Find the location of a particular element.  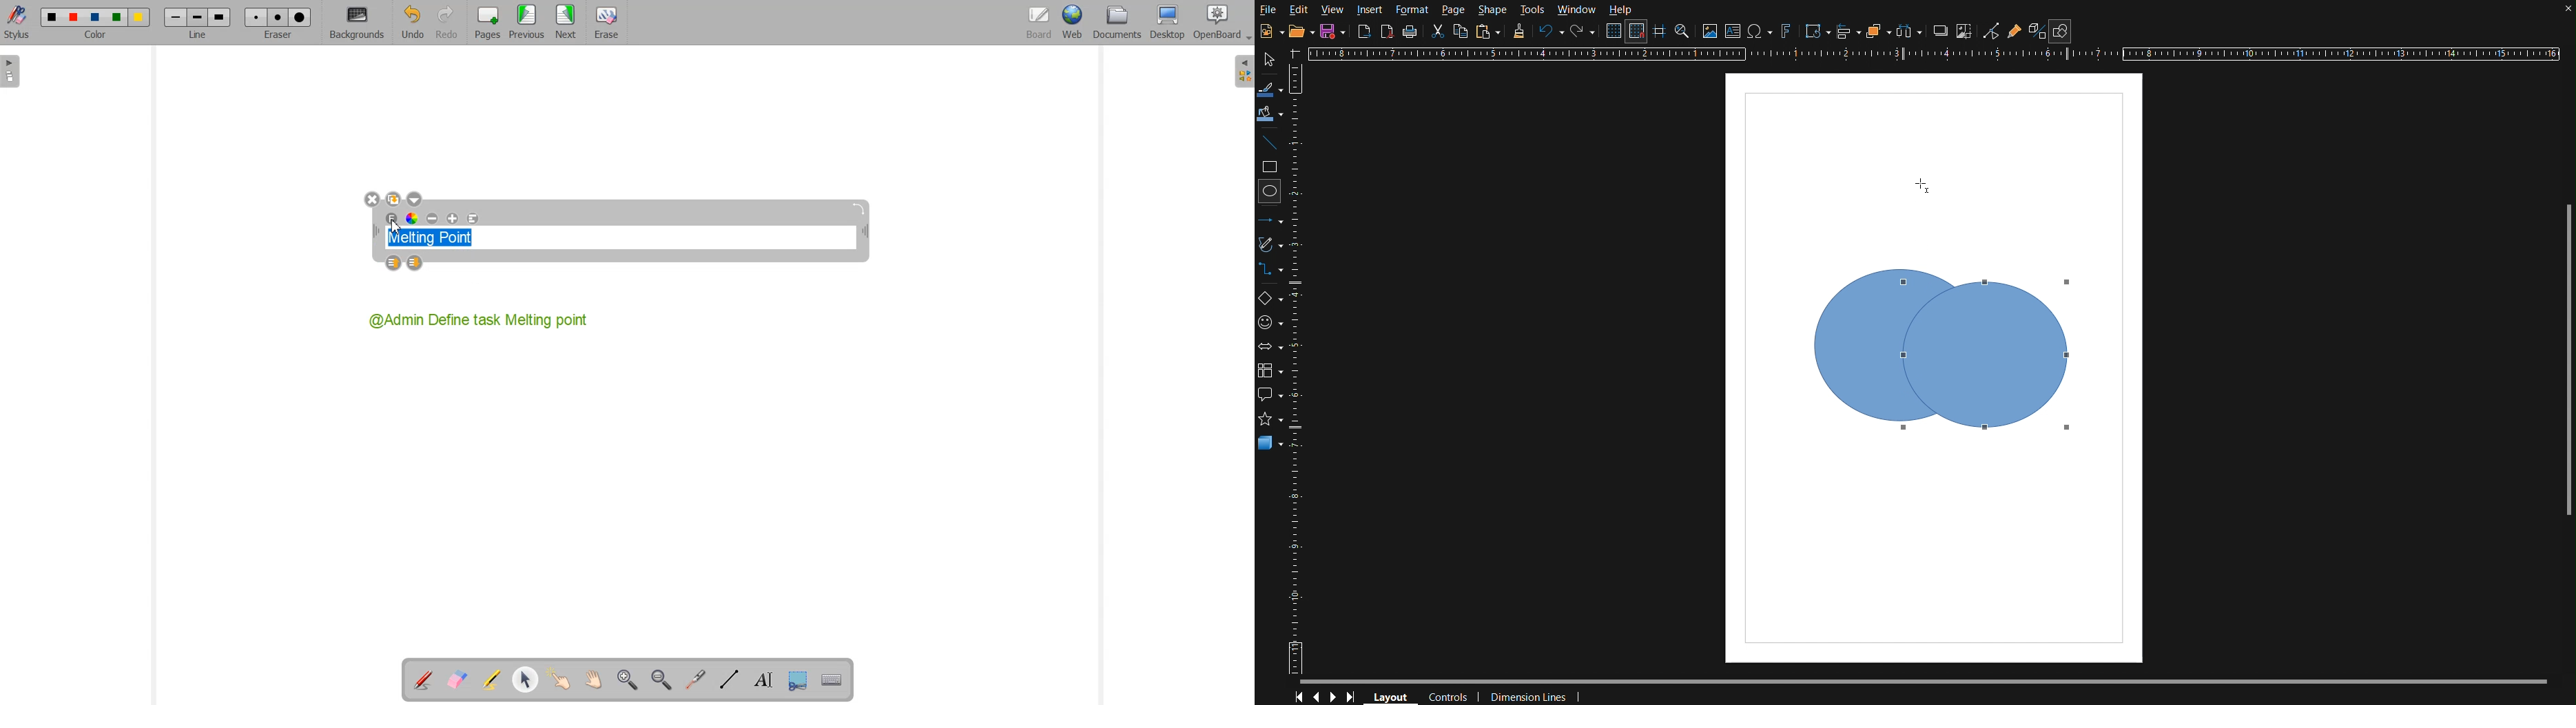

Distribute objects is located at coordinates (1913, 32).